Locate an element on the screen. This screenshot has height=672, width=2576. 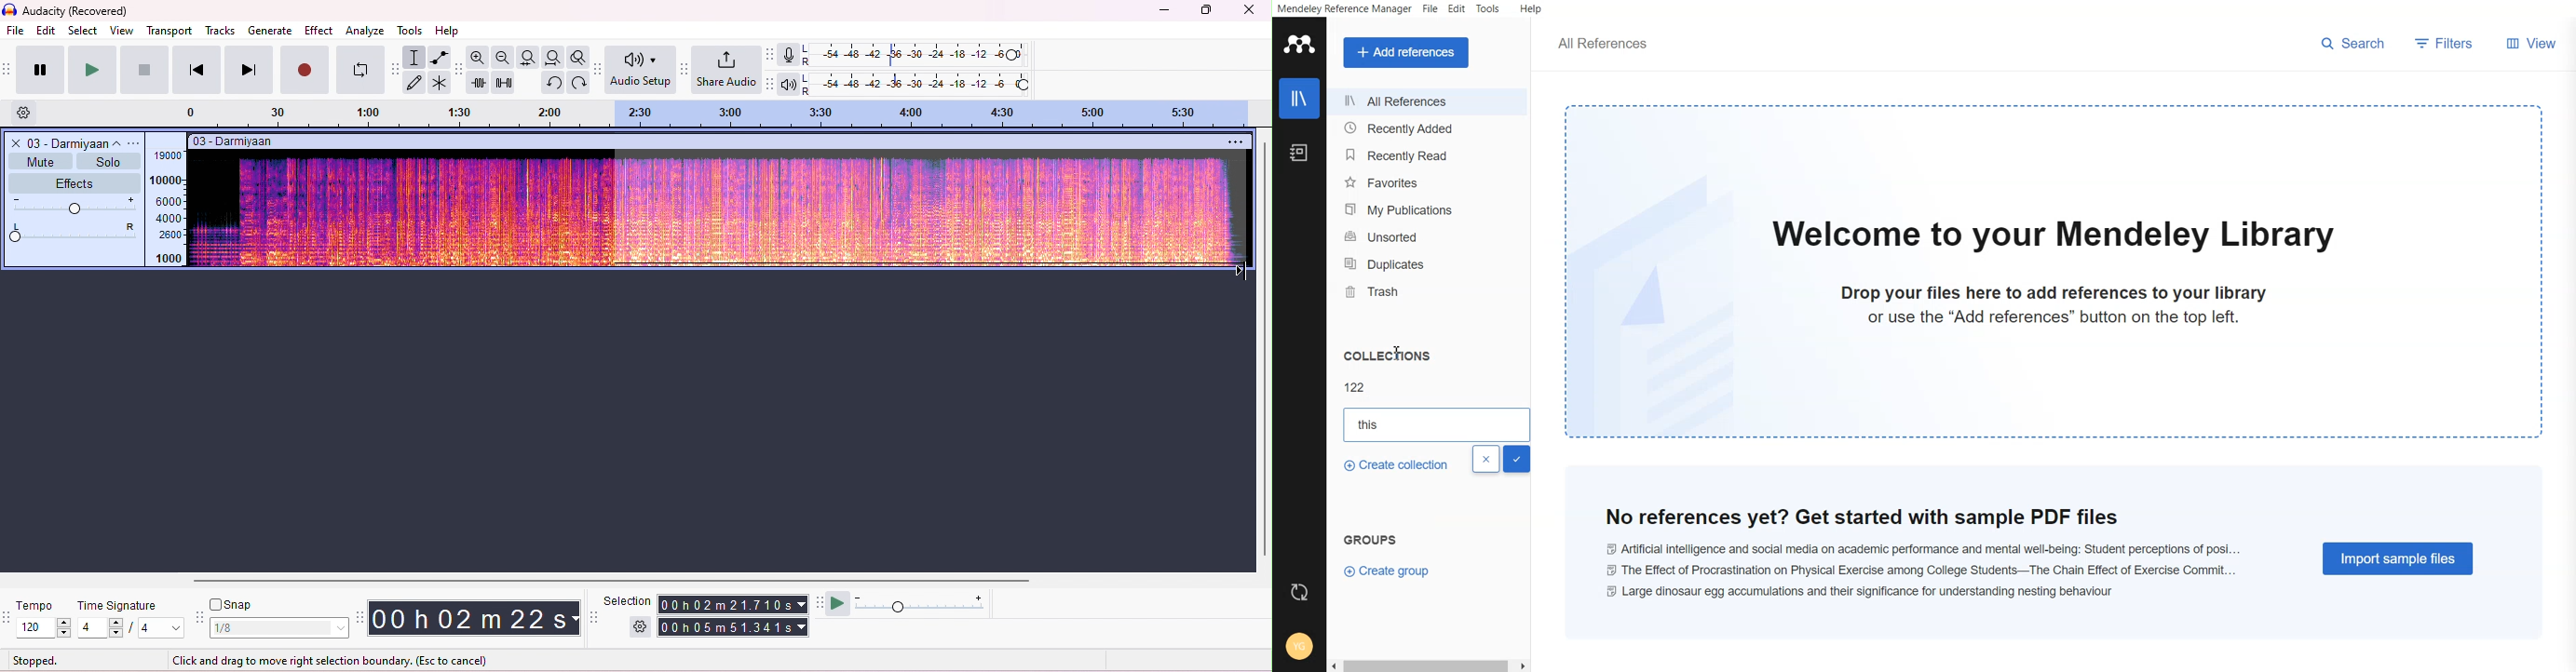
Mendeley reference manager is located at coordinates (1346, 10).